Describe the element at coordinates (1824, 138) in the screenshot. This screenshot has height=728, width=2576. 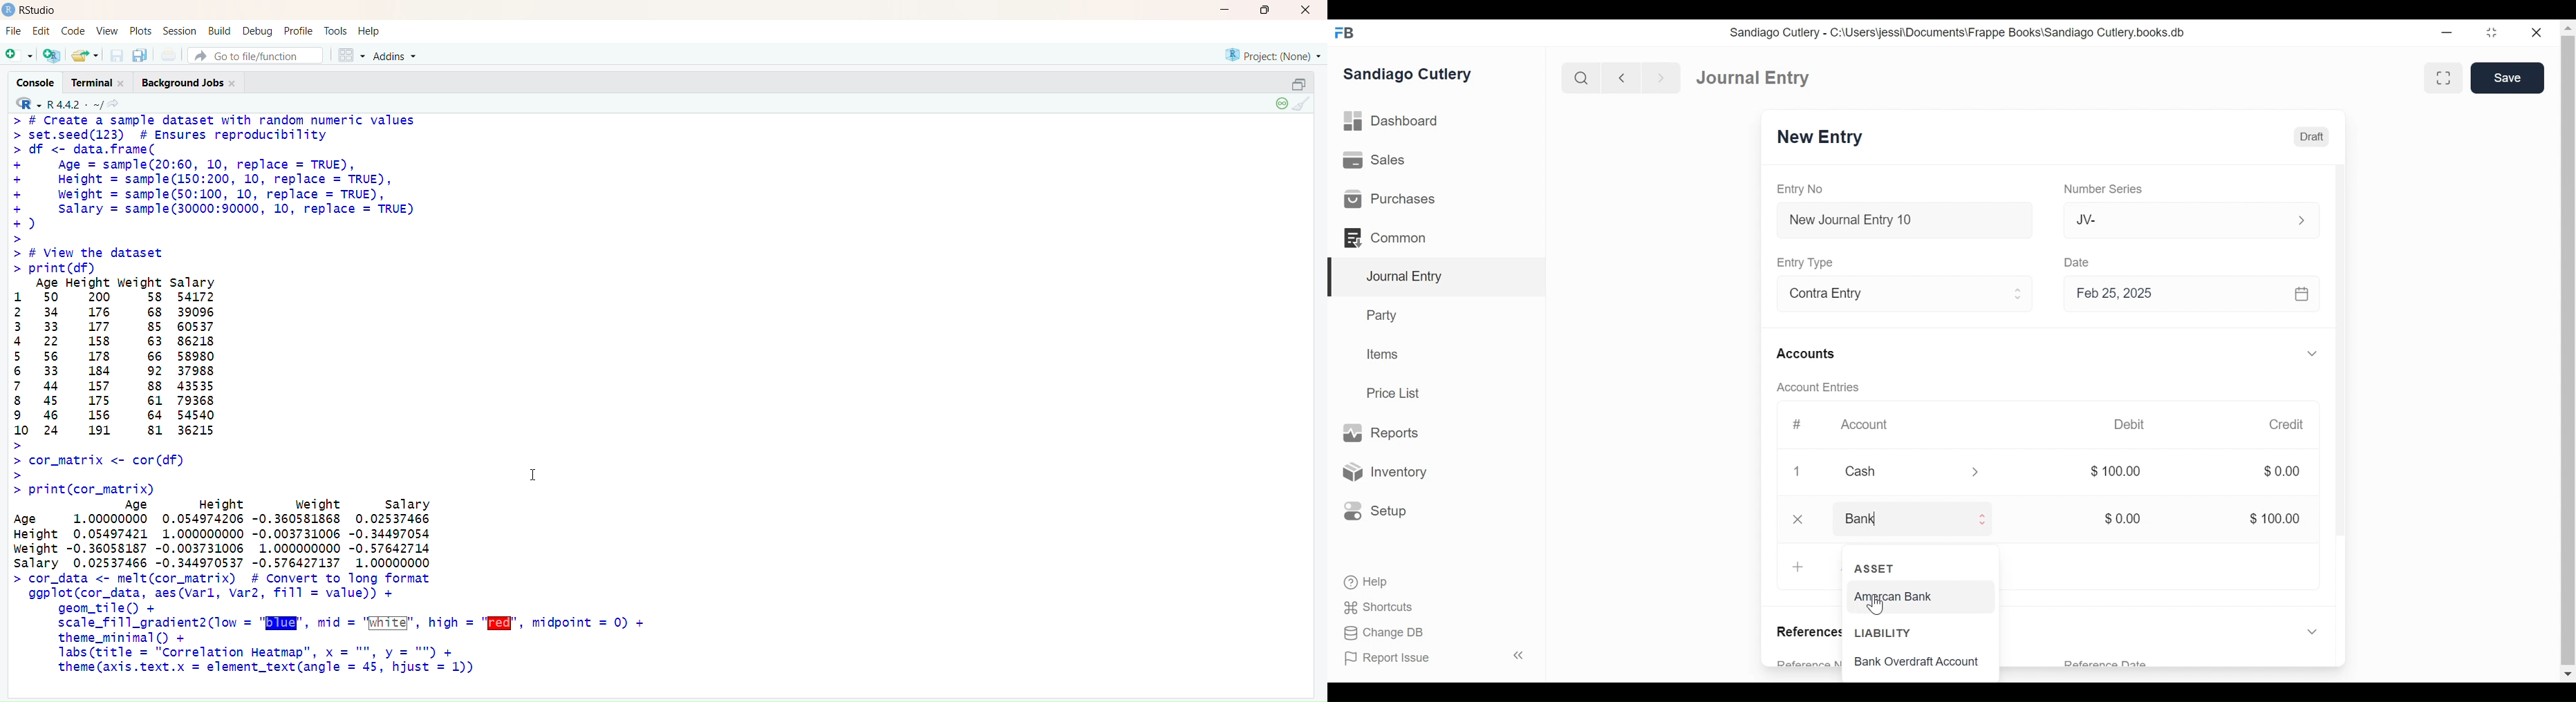
I see `New Entry` at that location.